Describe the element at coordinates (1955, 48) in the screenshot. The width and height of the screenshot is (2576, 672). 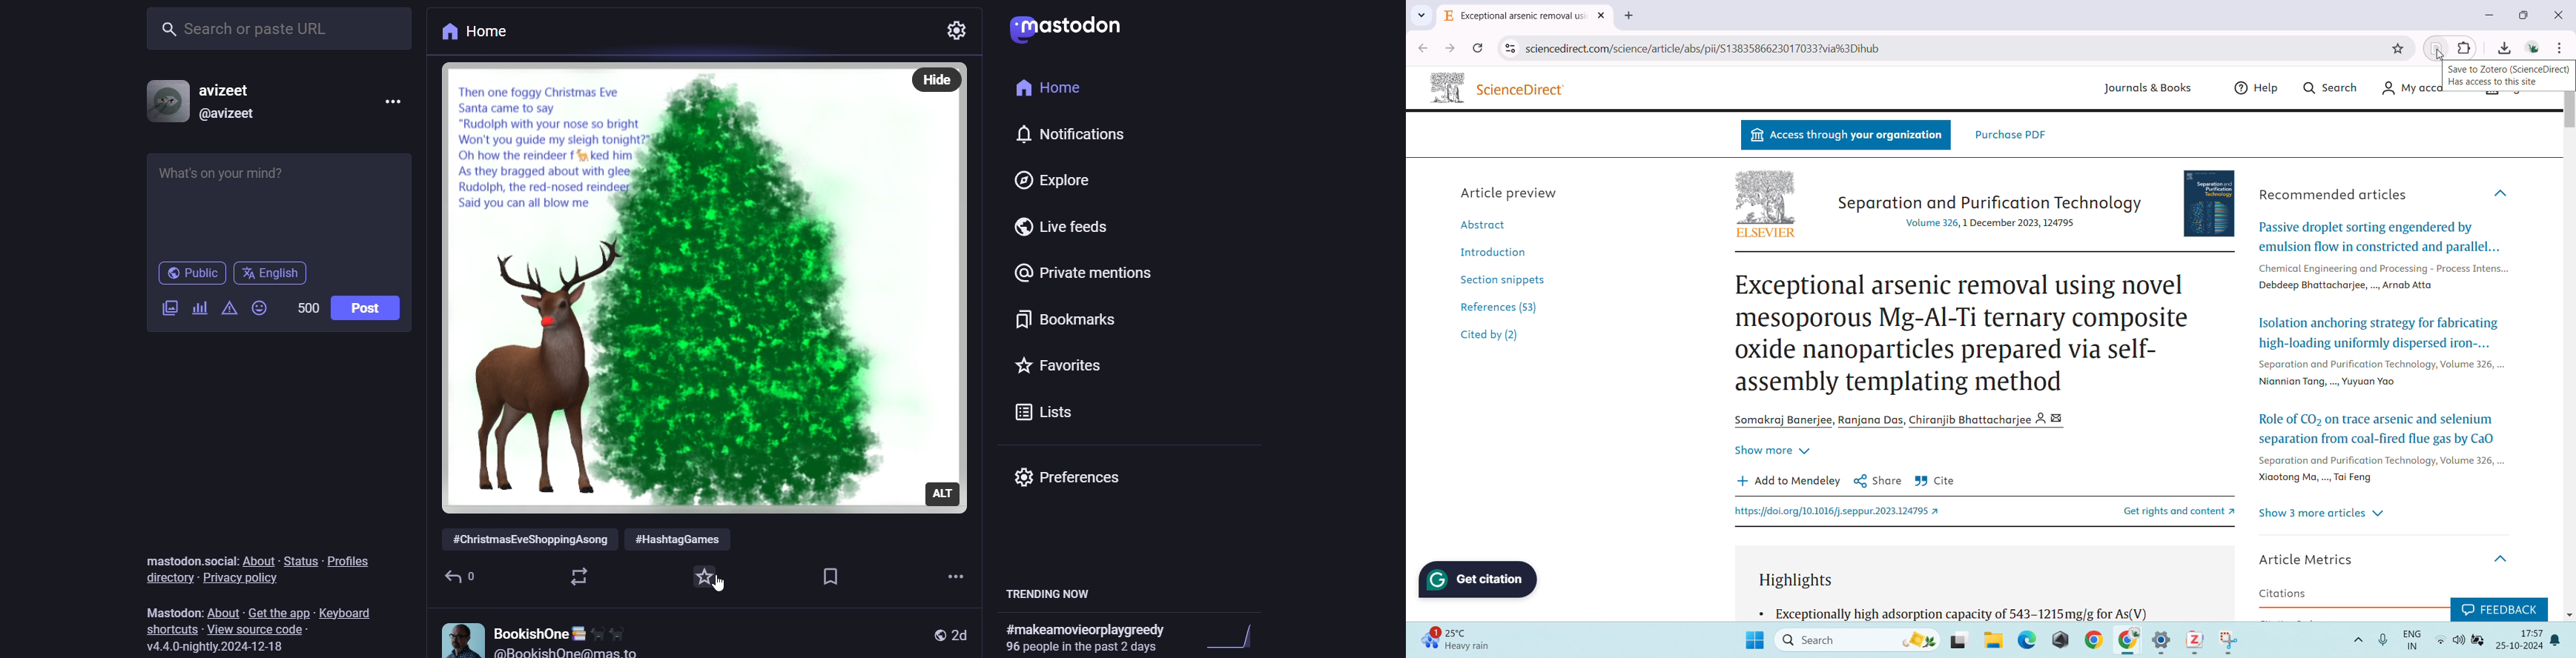
I see `url space` at that location.